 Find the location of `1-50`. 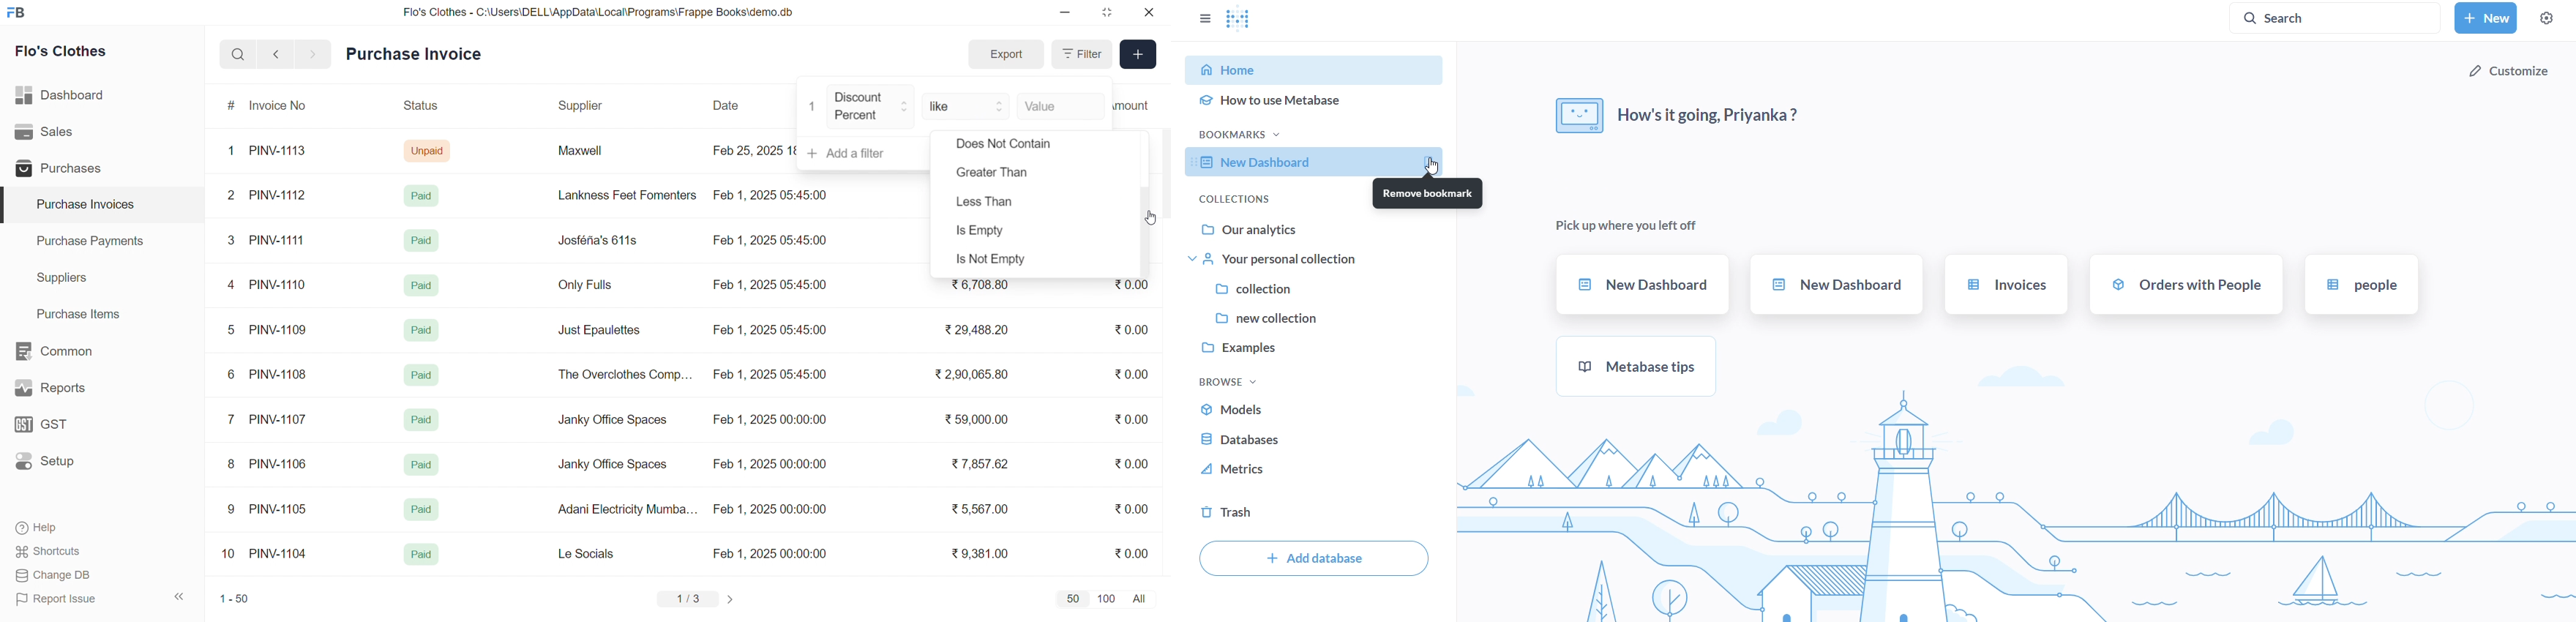

1-50 is located at coordinates (234, 600).